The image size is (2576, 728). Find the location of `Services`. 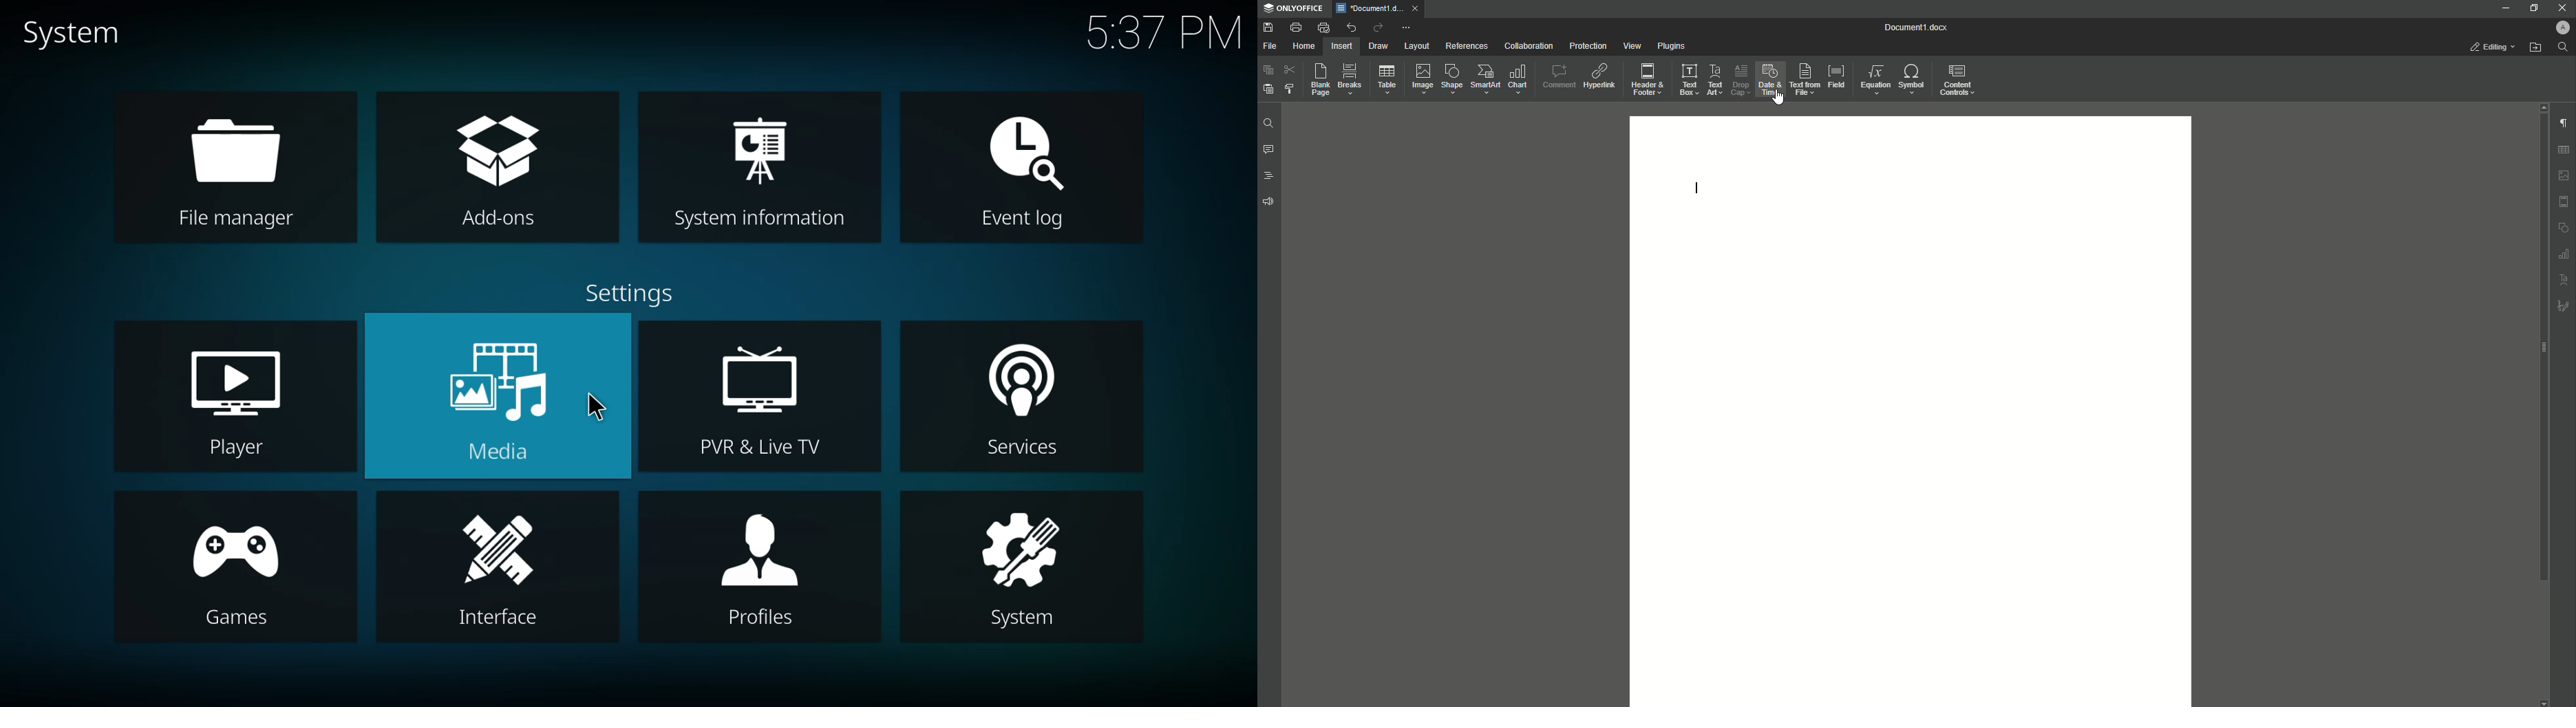

Services is located at coordinates (1025, 452).